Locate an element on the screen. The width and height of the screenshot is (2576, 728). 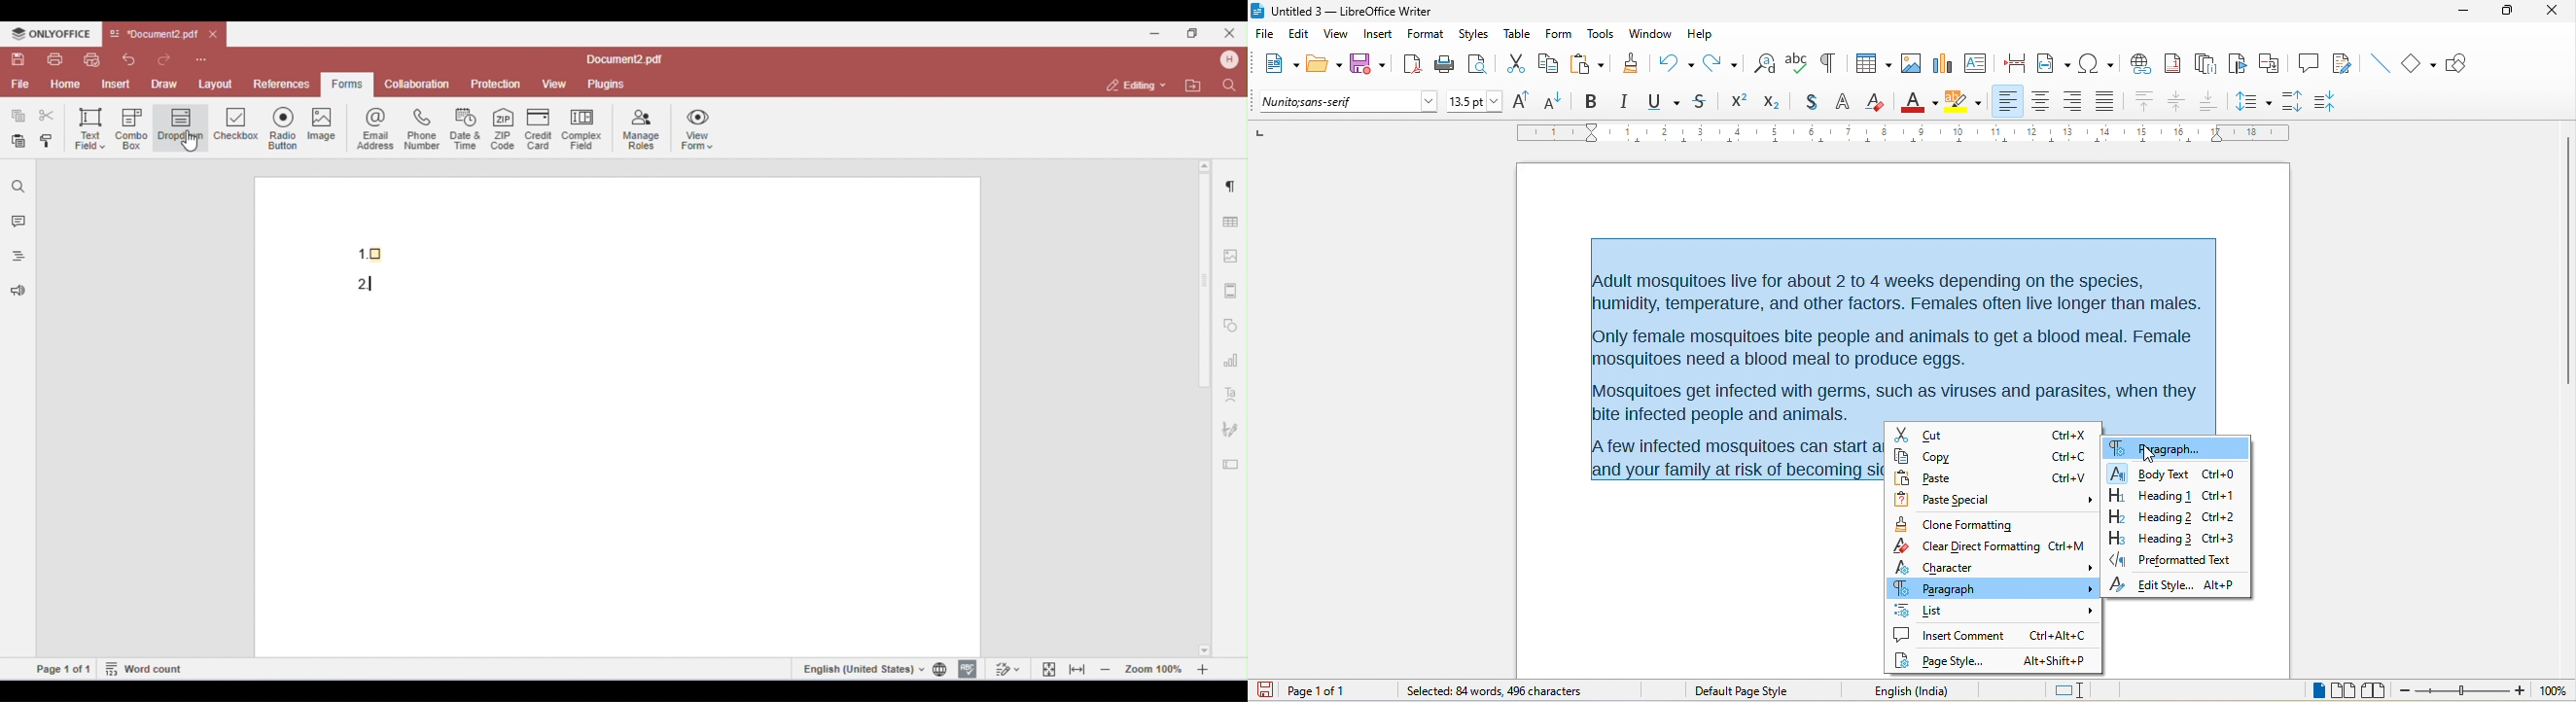
table is located at coordinates (1518, 33).